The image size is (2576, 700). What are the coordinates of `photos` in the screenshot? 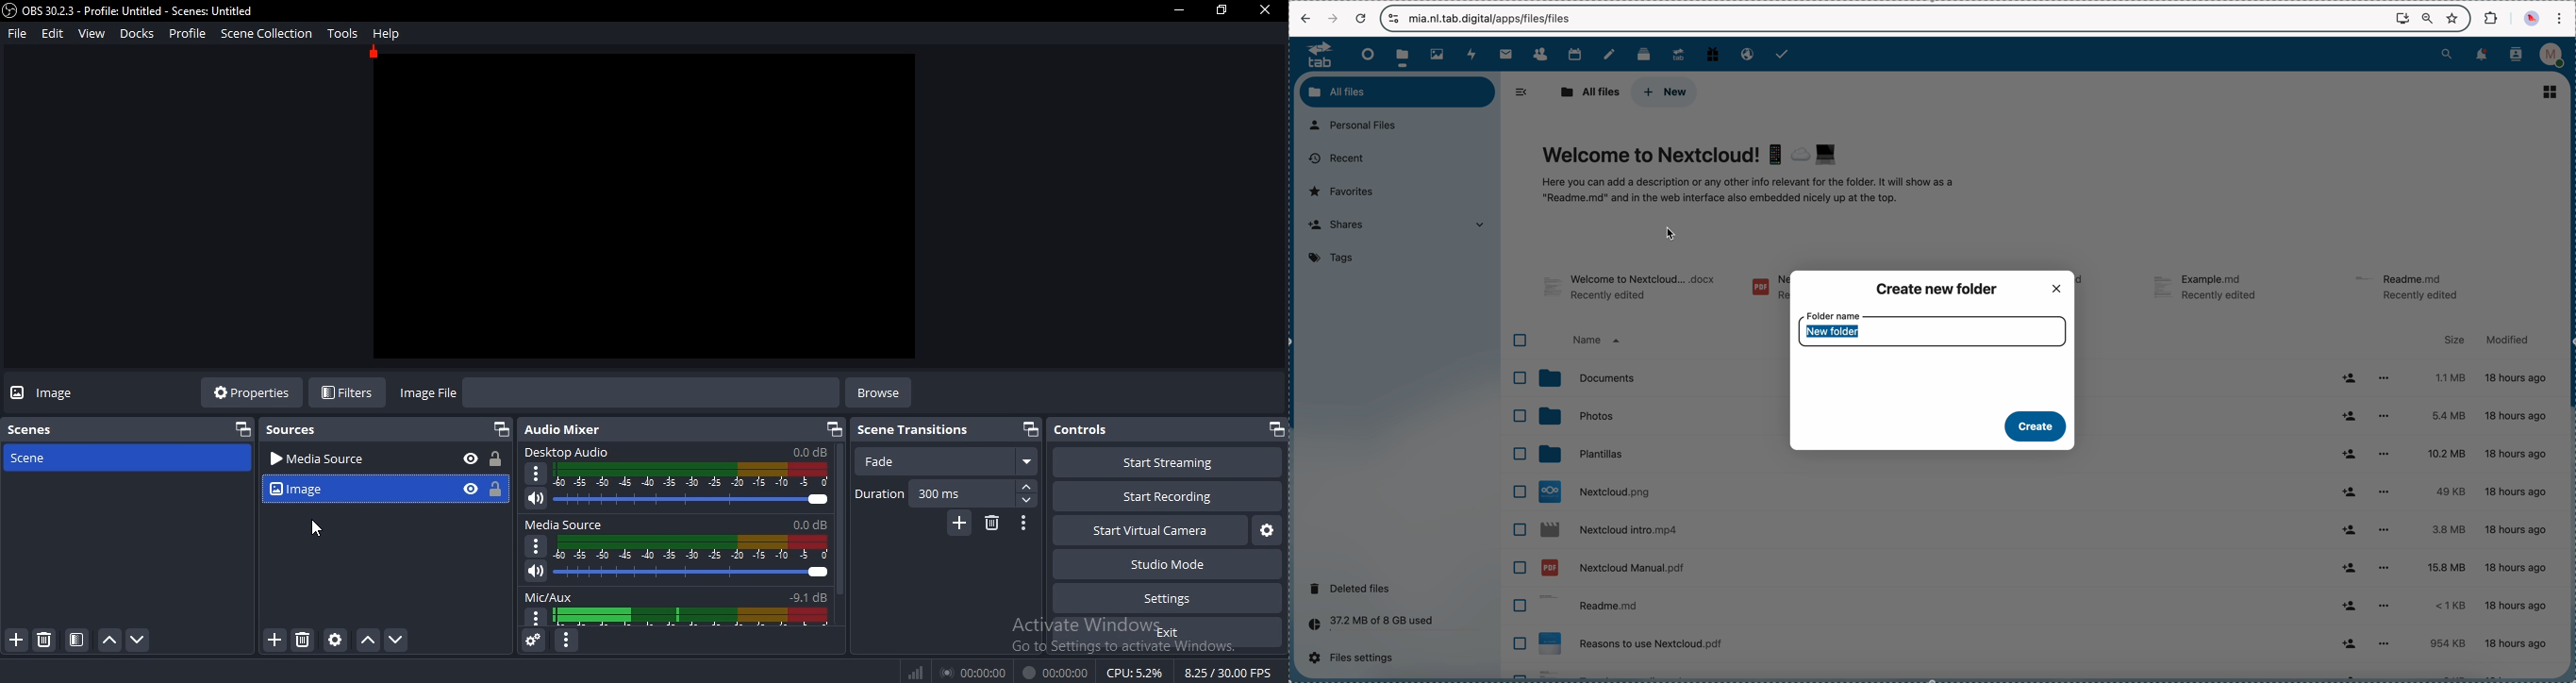 It's located at (1659, 418).